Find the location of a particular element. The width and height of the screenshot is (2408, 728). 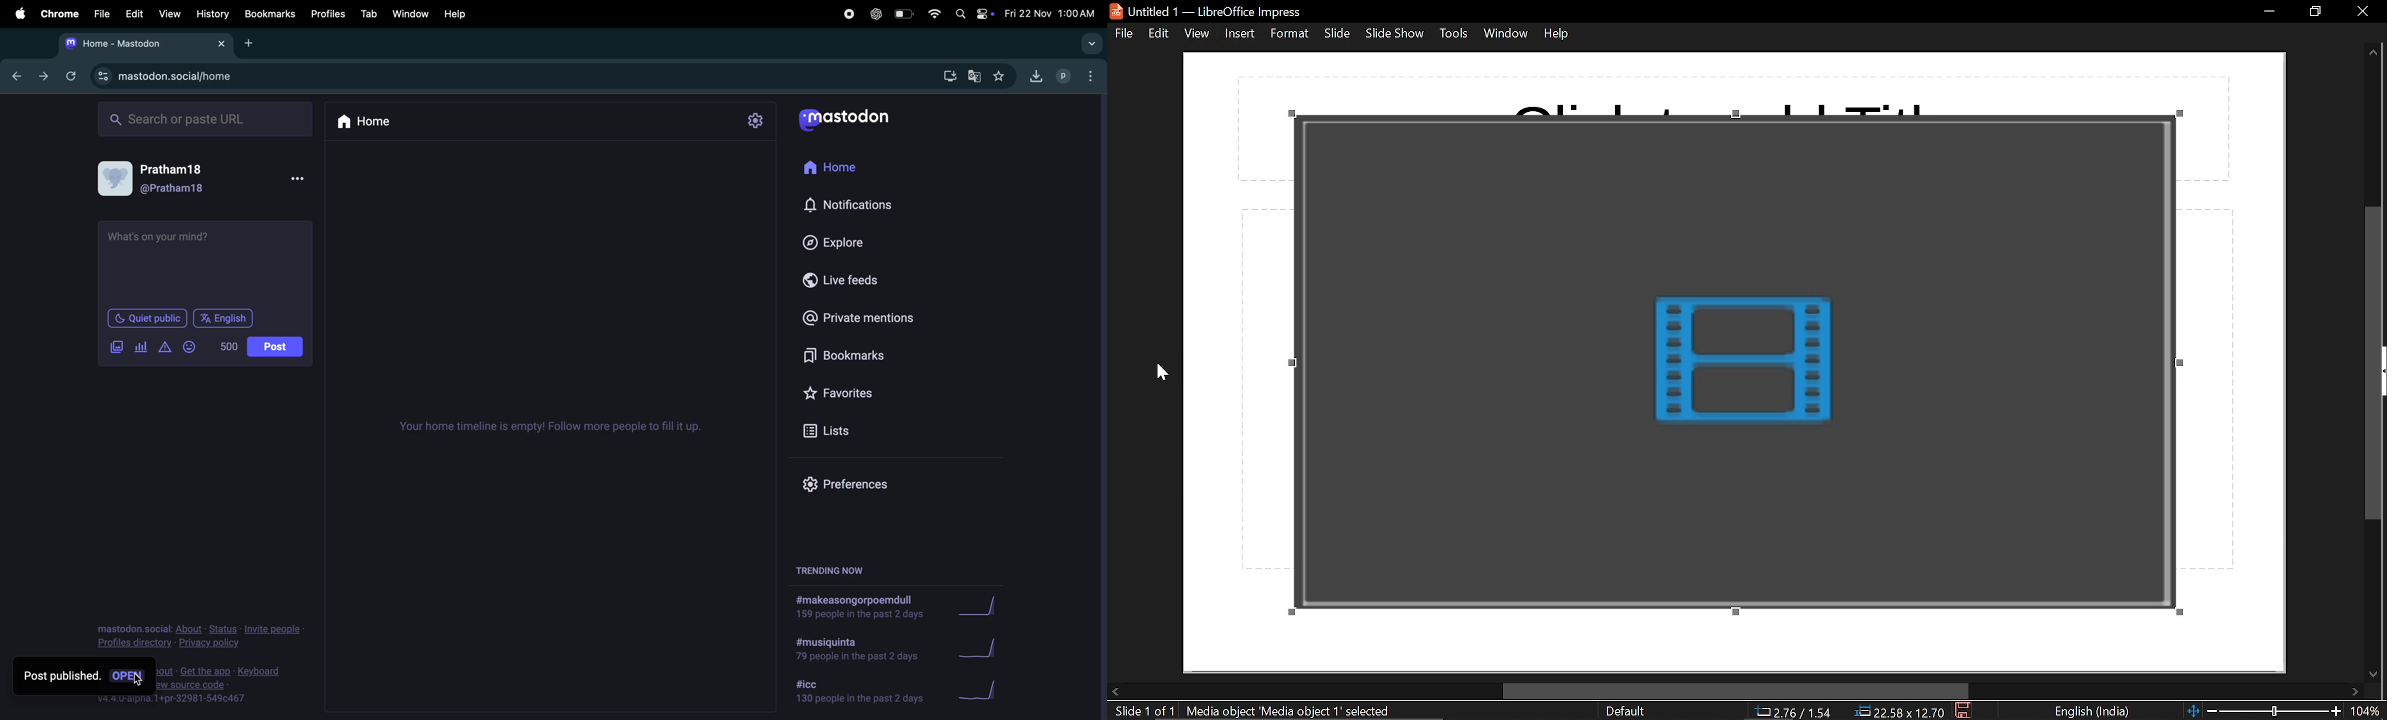

slide style is located at coordinates (1625, 711).